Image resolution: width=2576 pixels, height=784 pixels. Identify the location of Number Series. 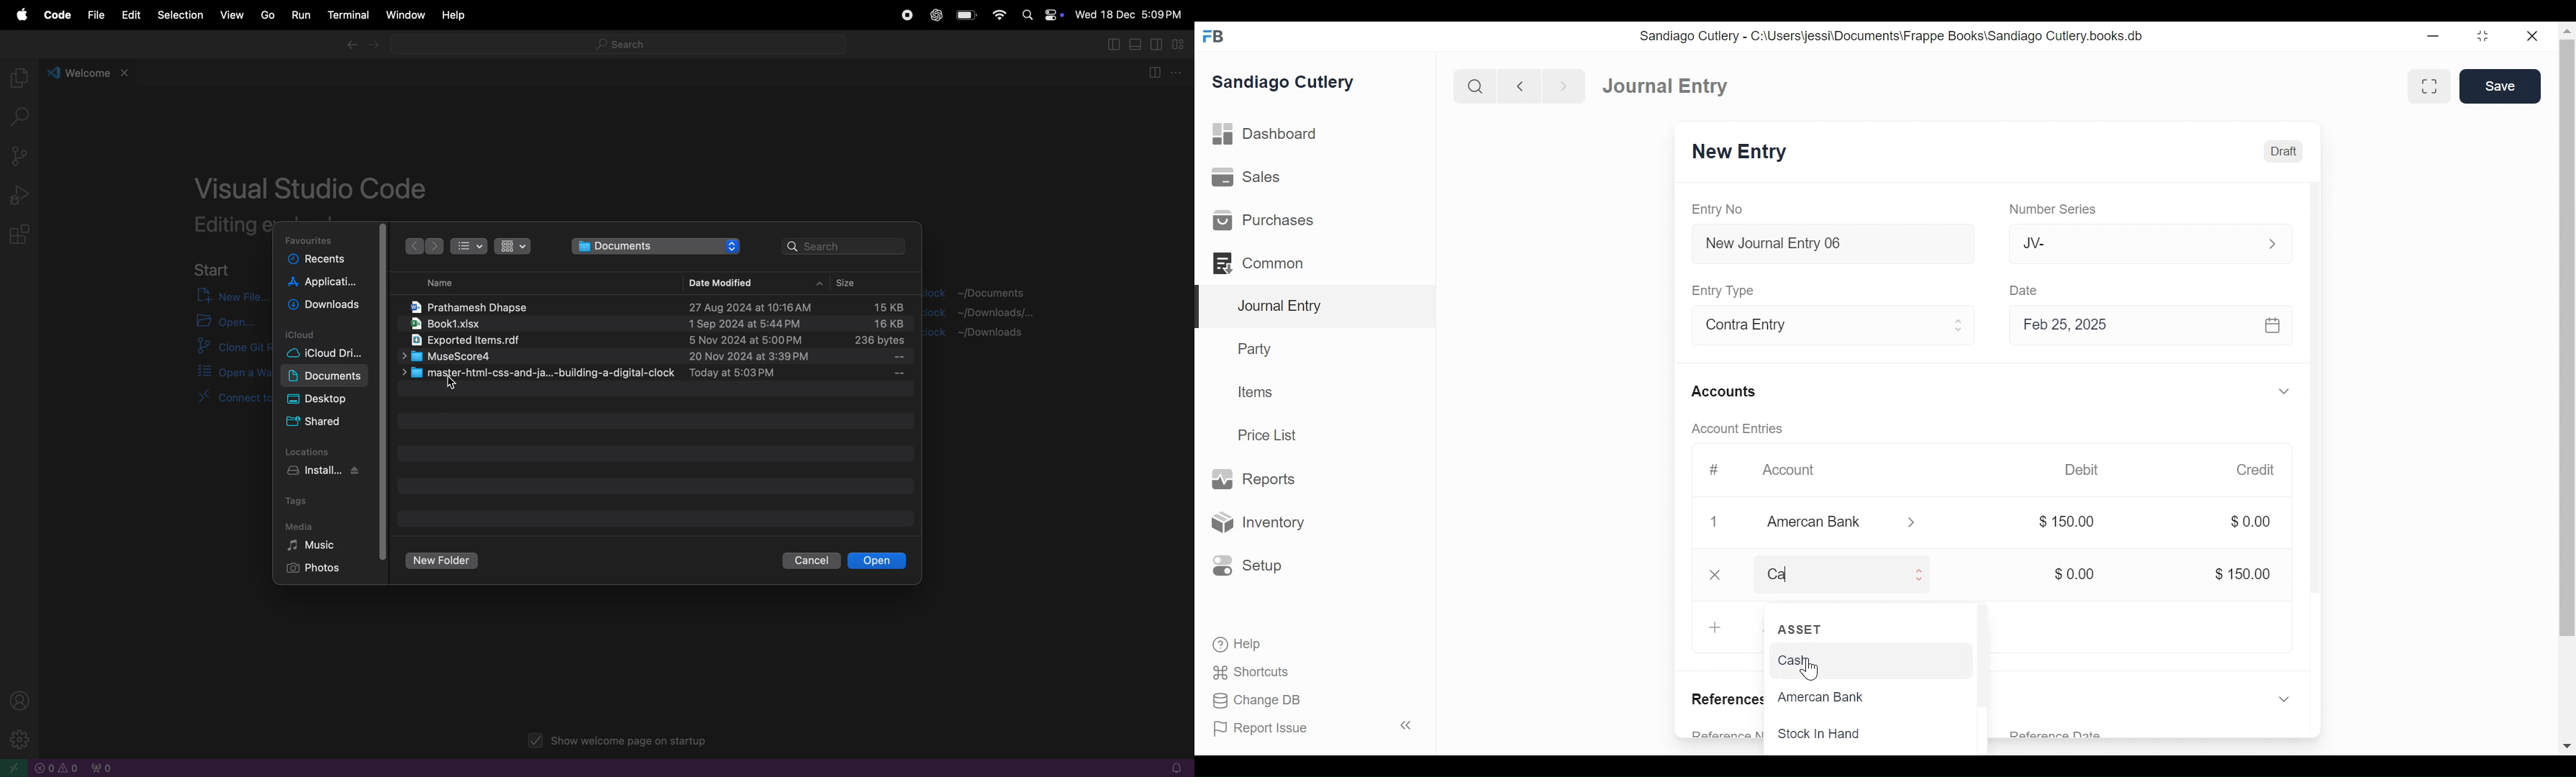
(2061, 209).